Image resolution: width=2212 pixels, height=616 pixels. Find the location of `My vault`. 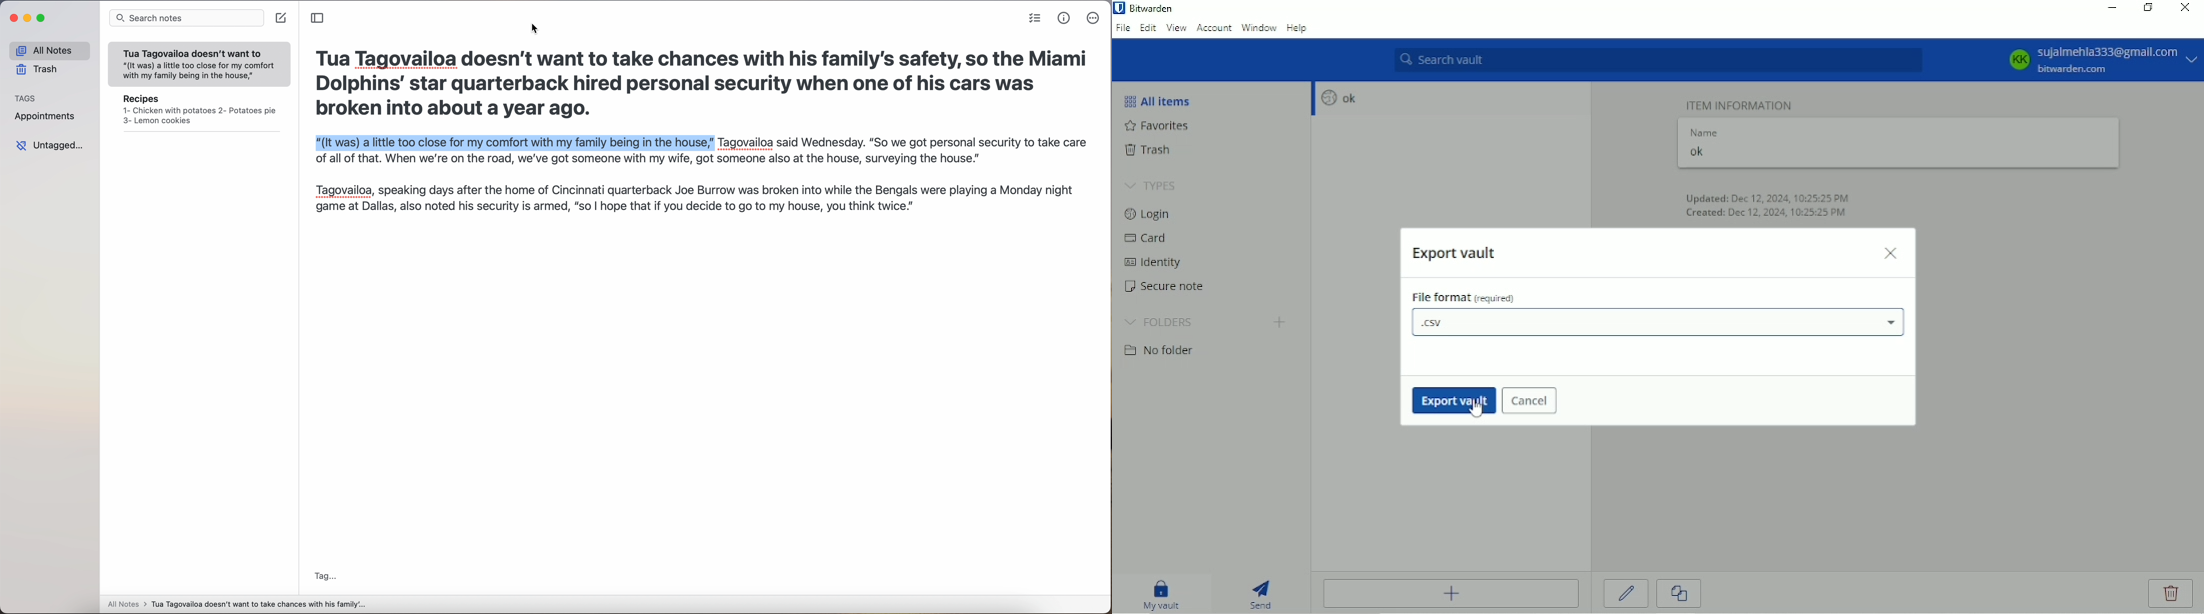

My vault is located at coordinates (1161, 593).